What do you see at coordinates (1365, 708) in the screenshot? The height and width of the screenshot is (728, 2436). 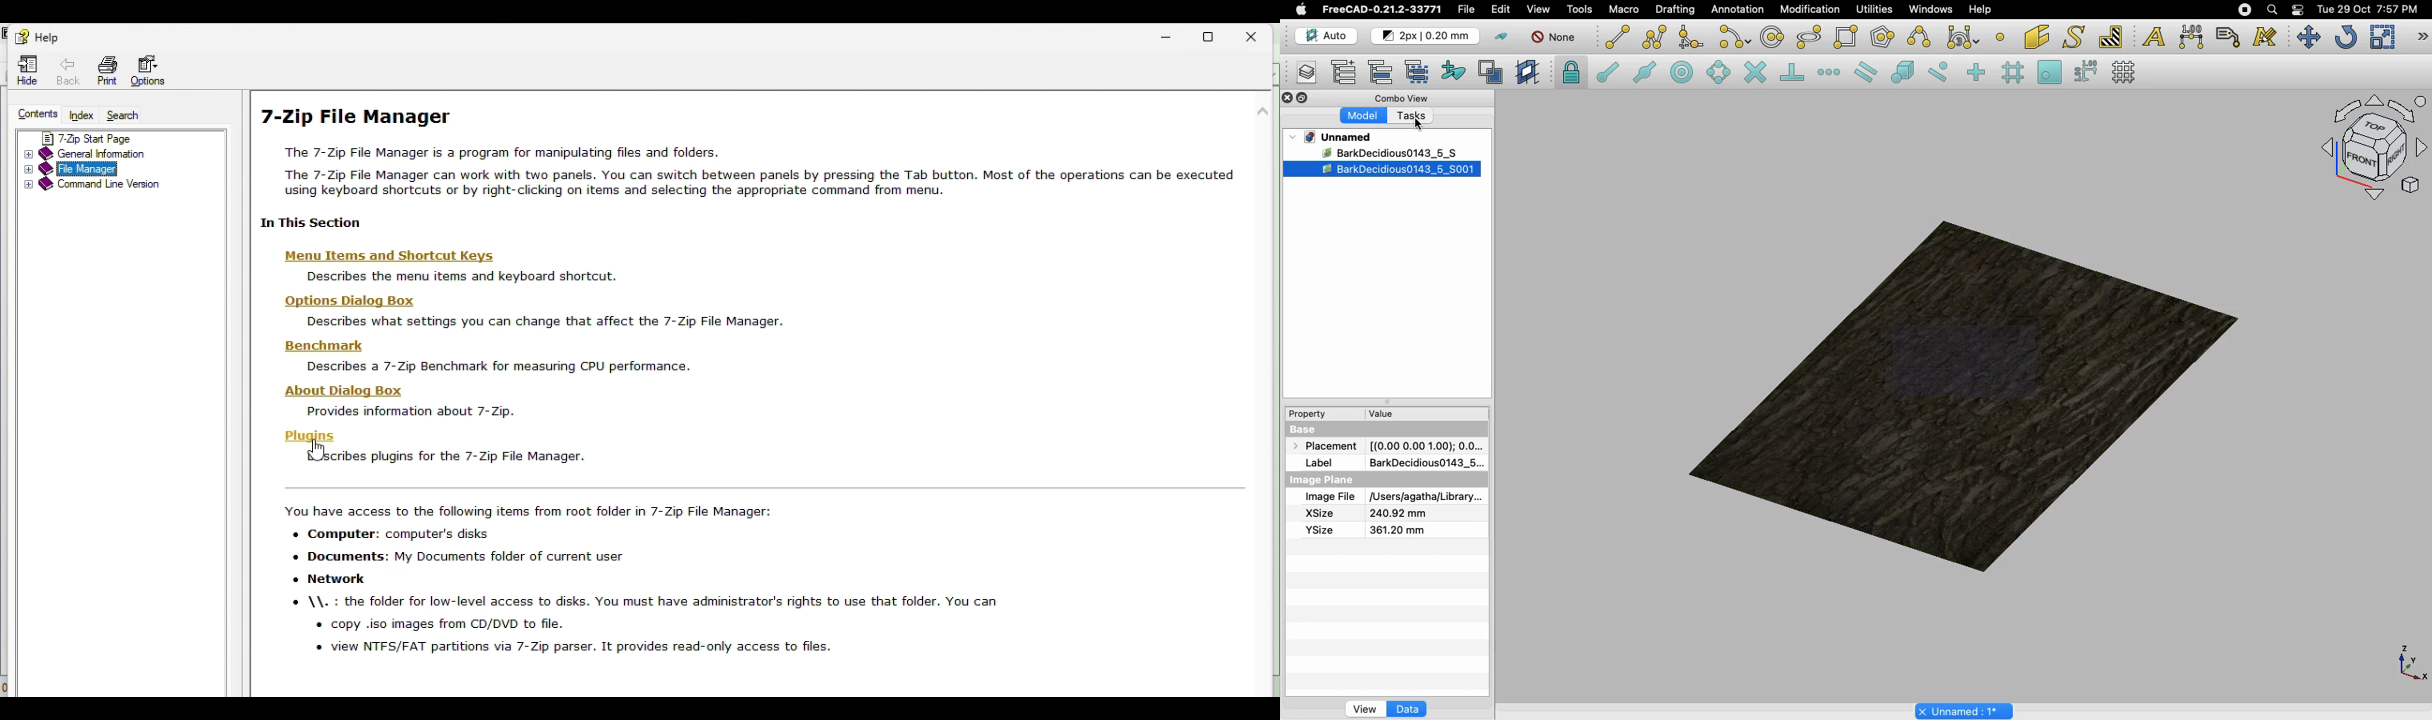 I see `View` at bounding box center [1365, 708].